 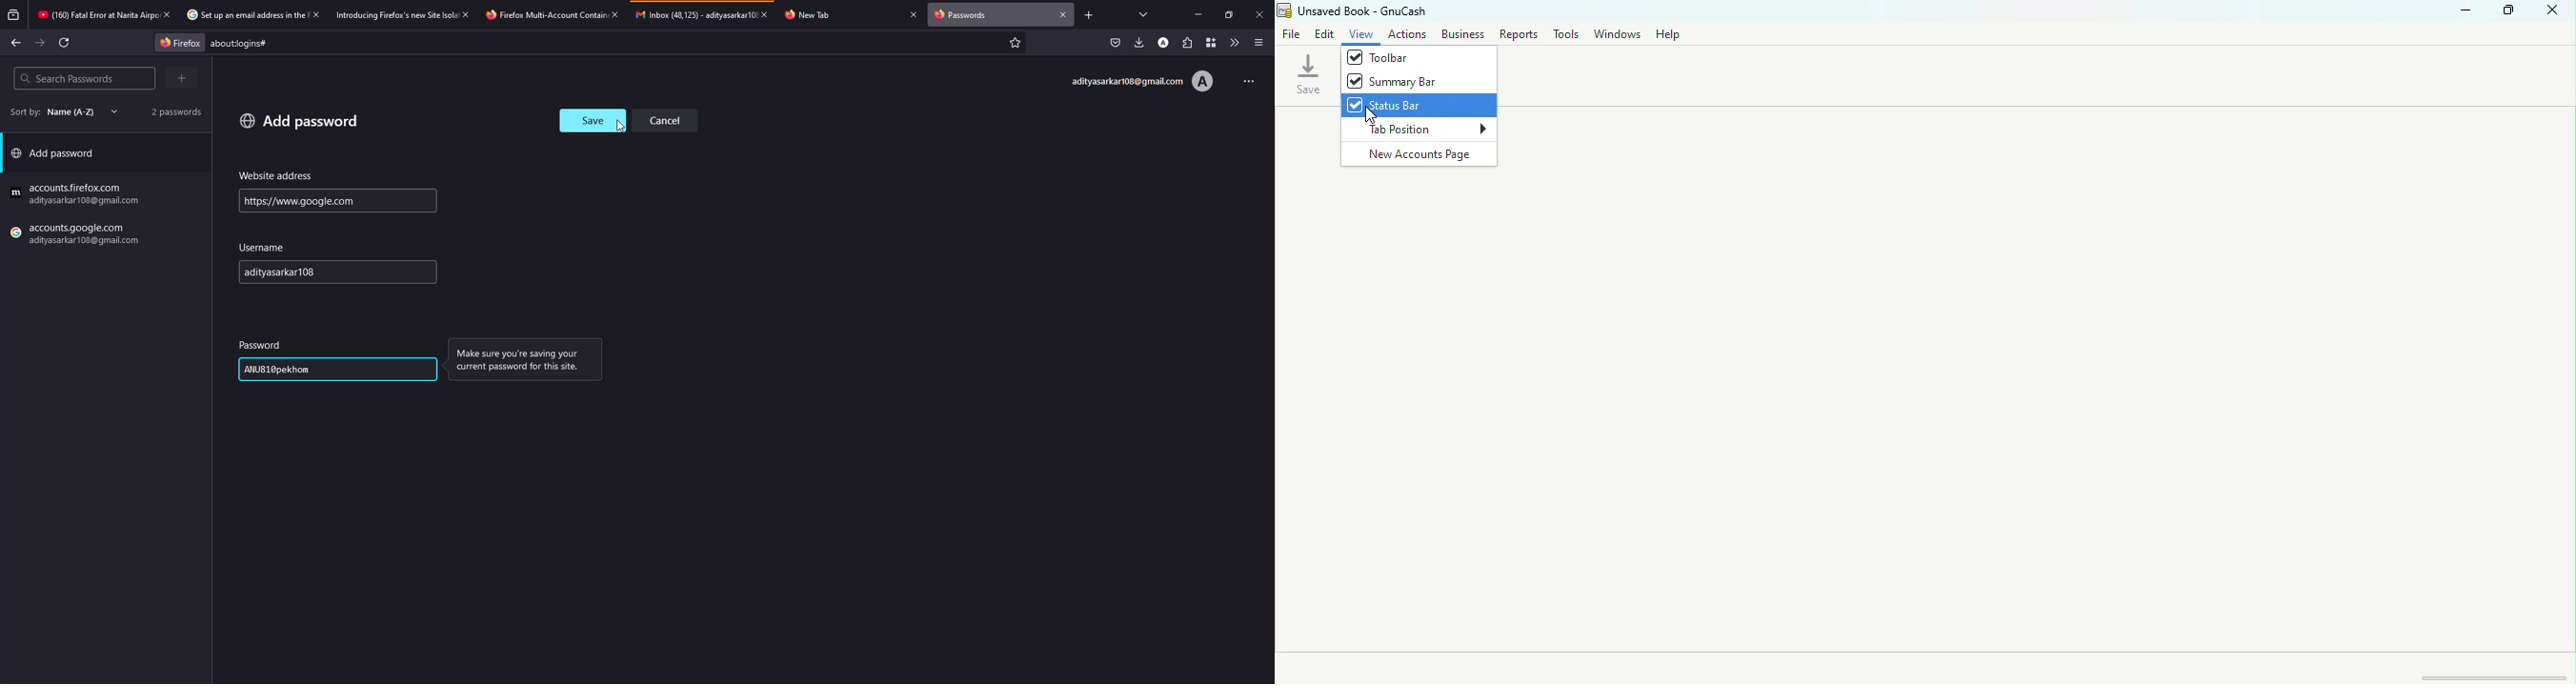 I want to click on workspace, so click(x=1922, y=400).